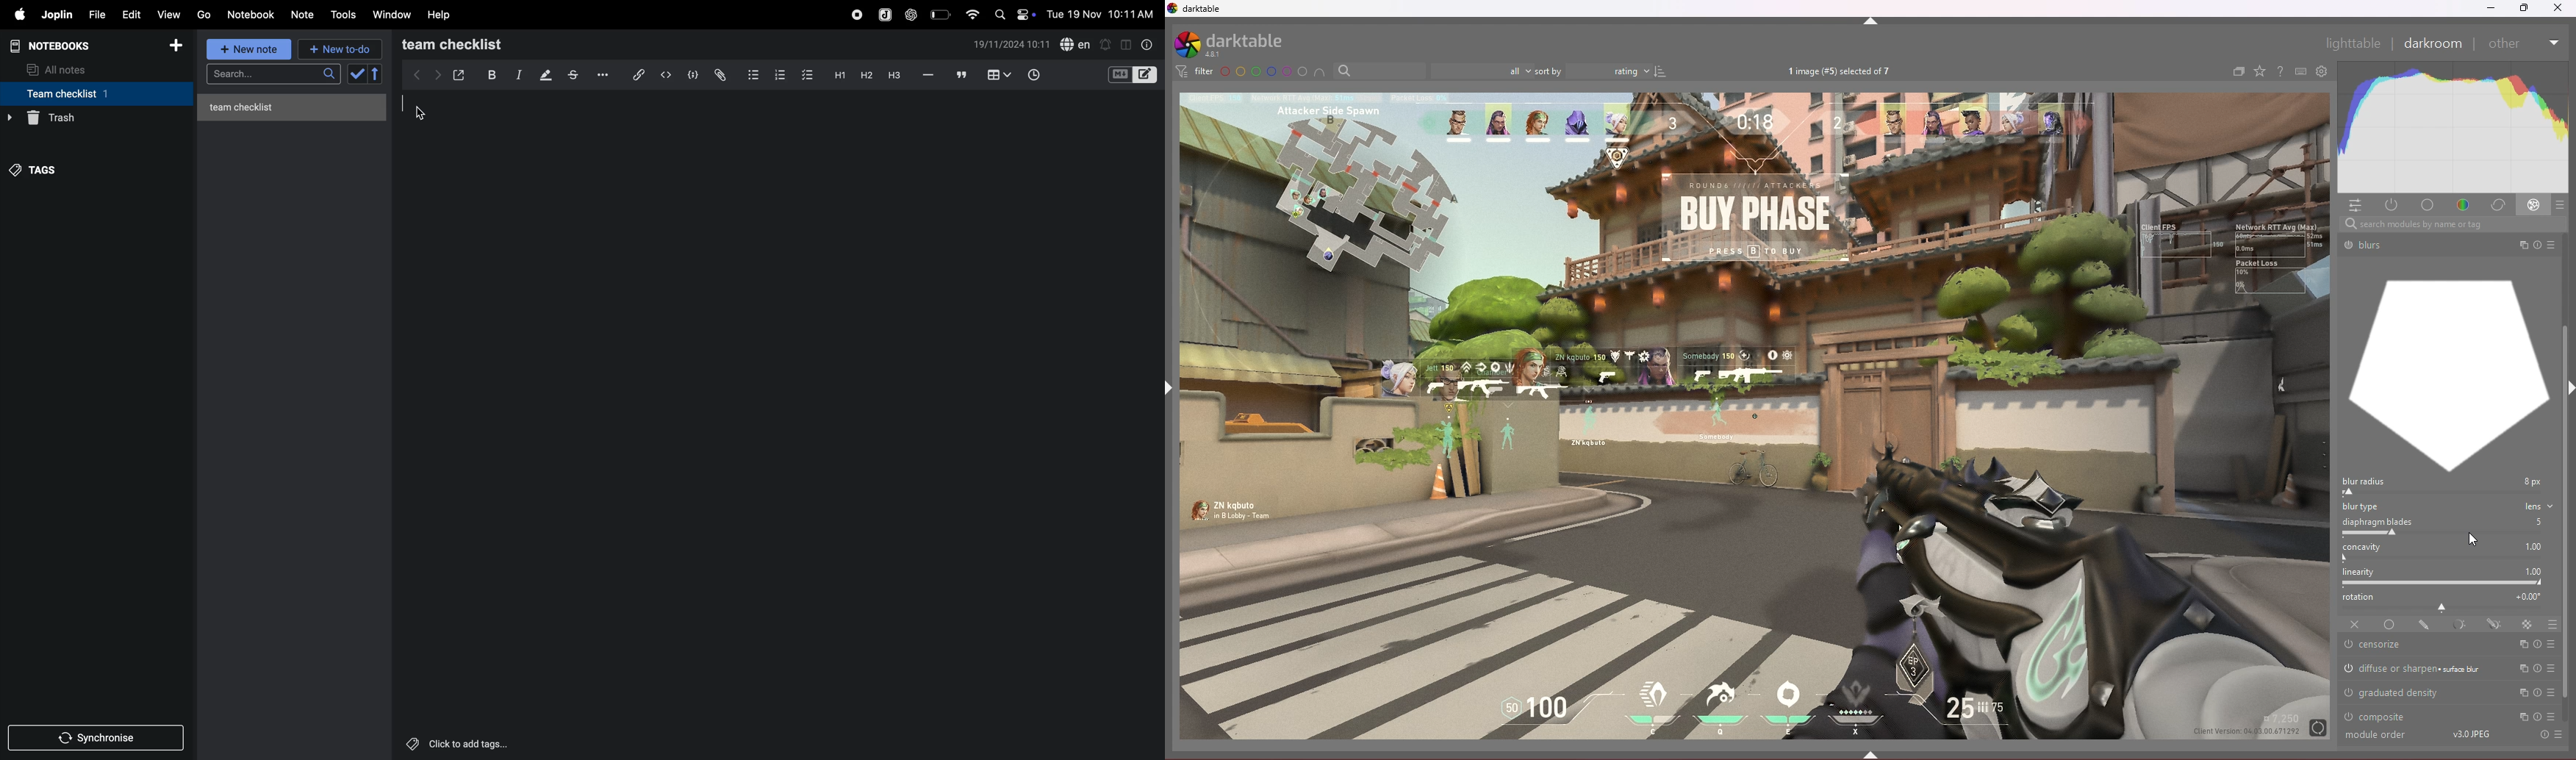  What do you see at coordinates (80, 93) in the screenshot?
I see `team checklist` at bounding box center [80, 93].